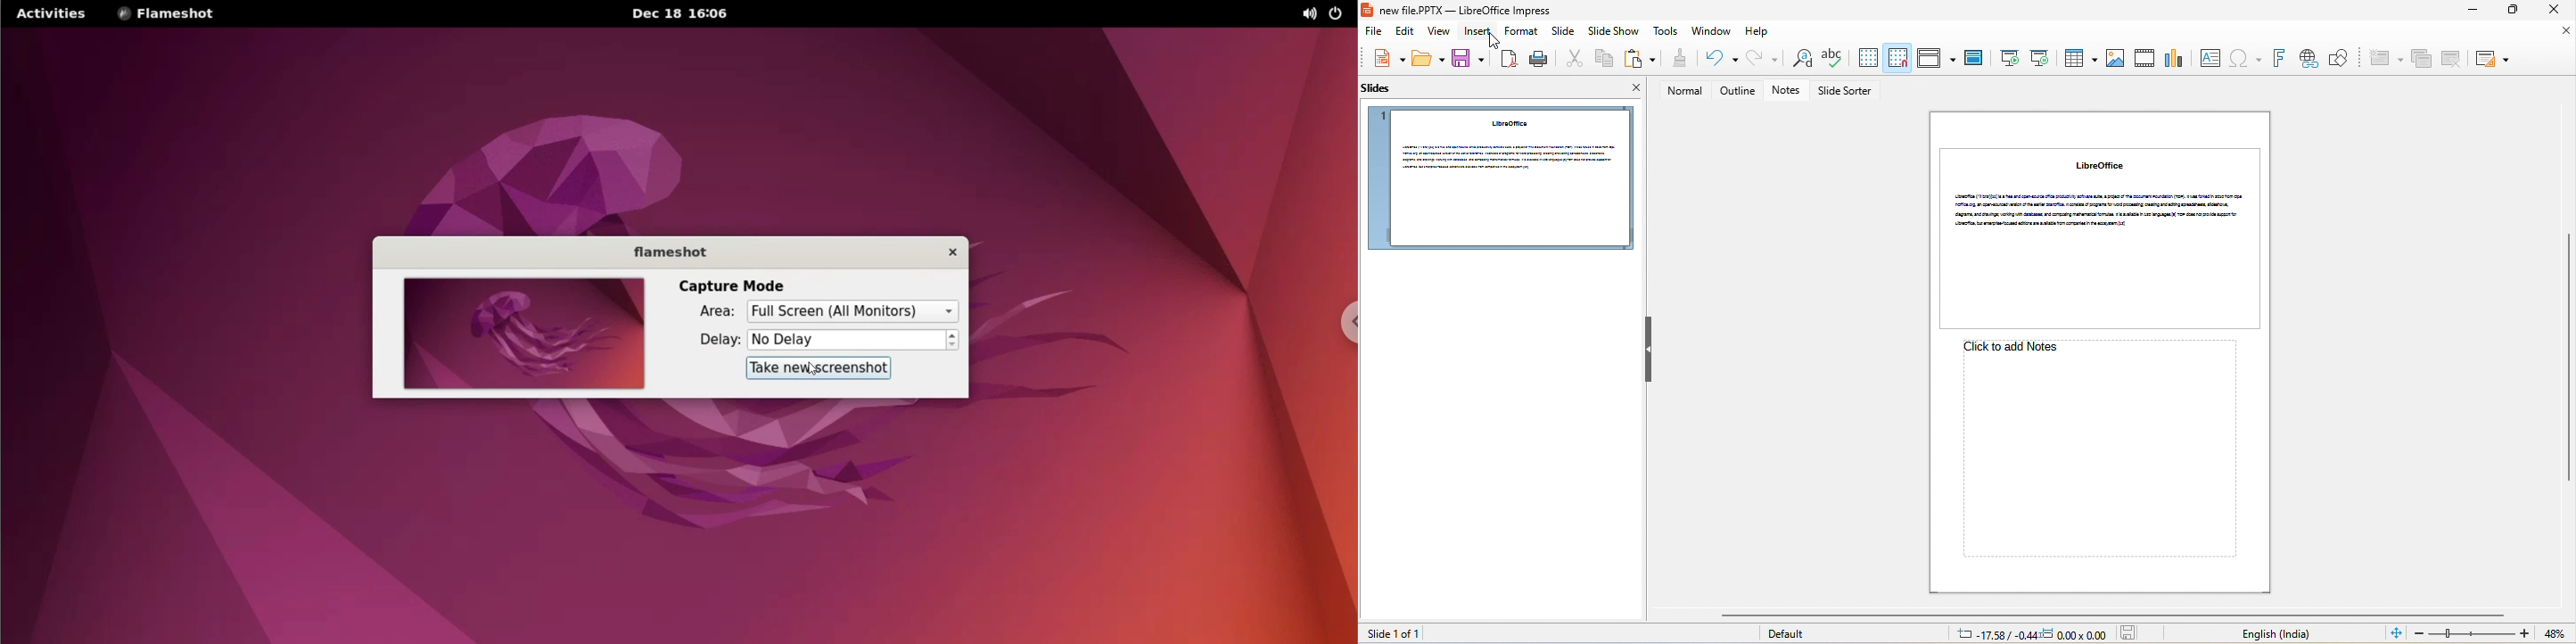 Image resolution: width=2576 pixels, height=644 pixels. I want to click on slide 1 of 1, so click(1391, 633).